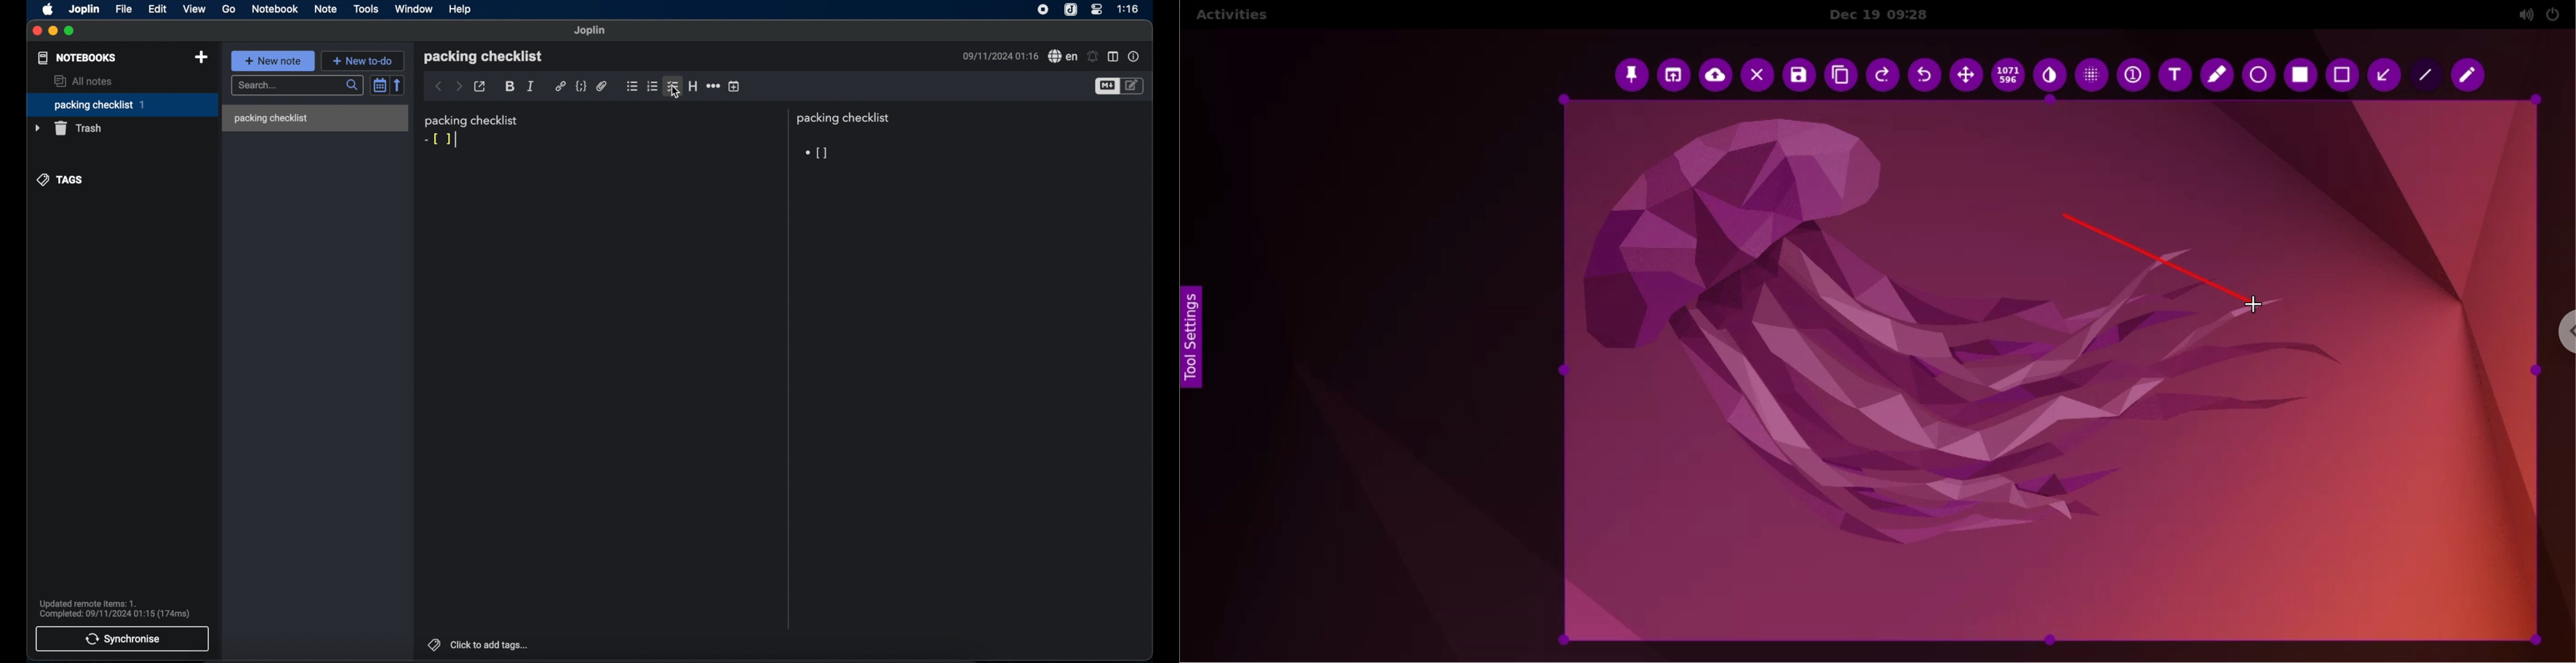  I want to click on Updated remote items: 1.
Completed: 09/11/2024 01:15 (174ms), so click(118, 607).